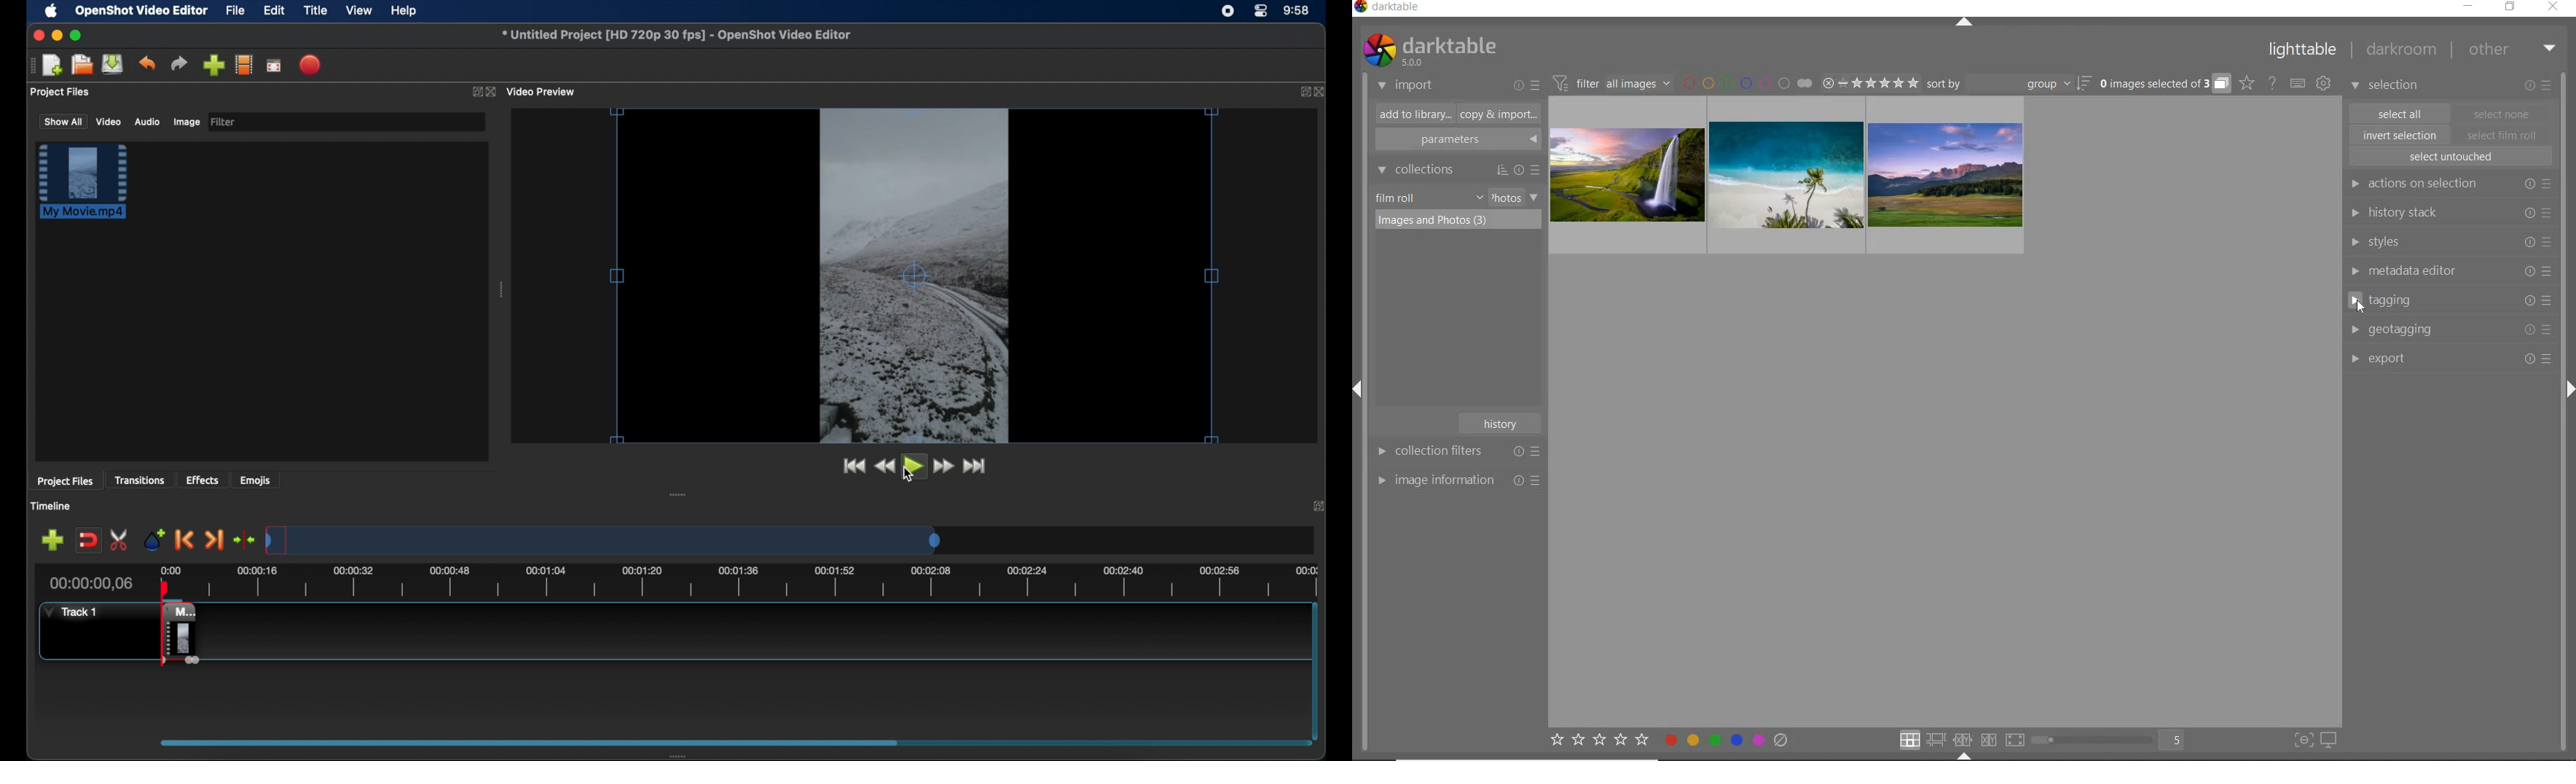  What do you see at coordinates (915, 466) in the screenshot?
I see `play button highlighted` at bounding box center [915, 466].